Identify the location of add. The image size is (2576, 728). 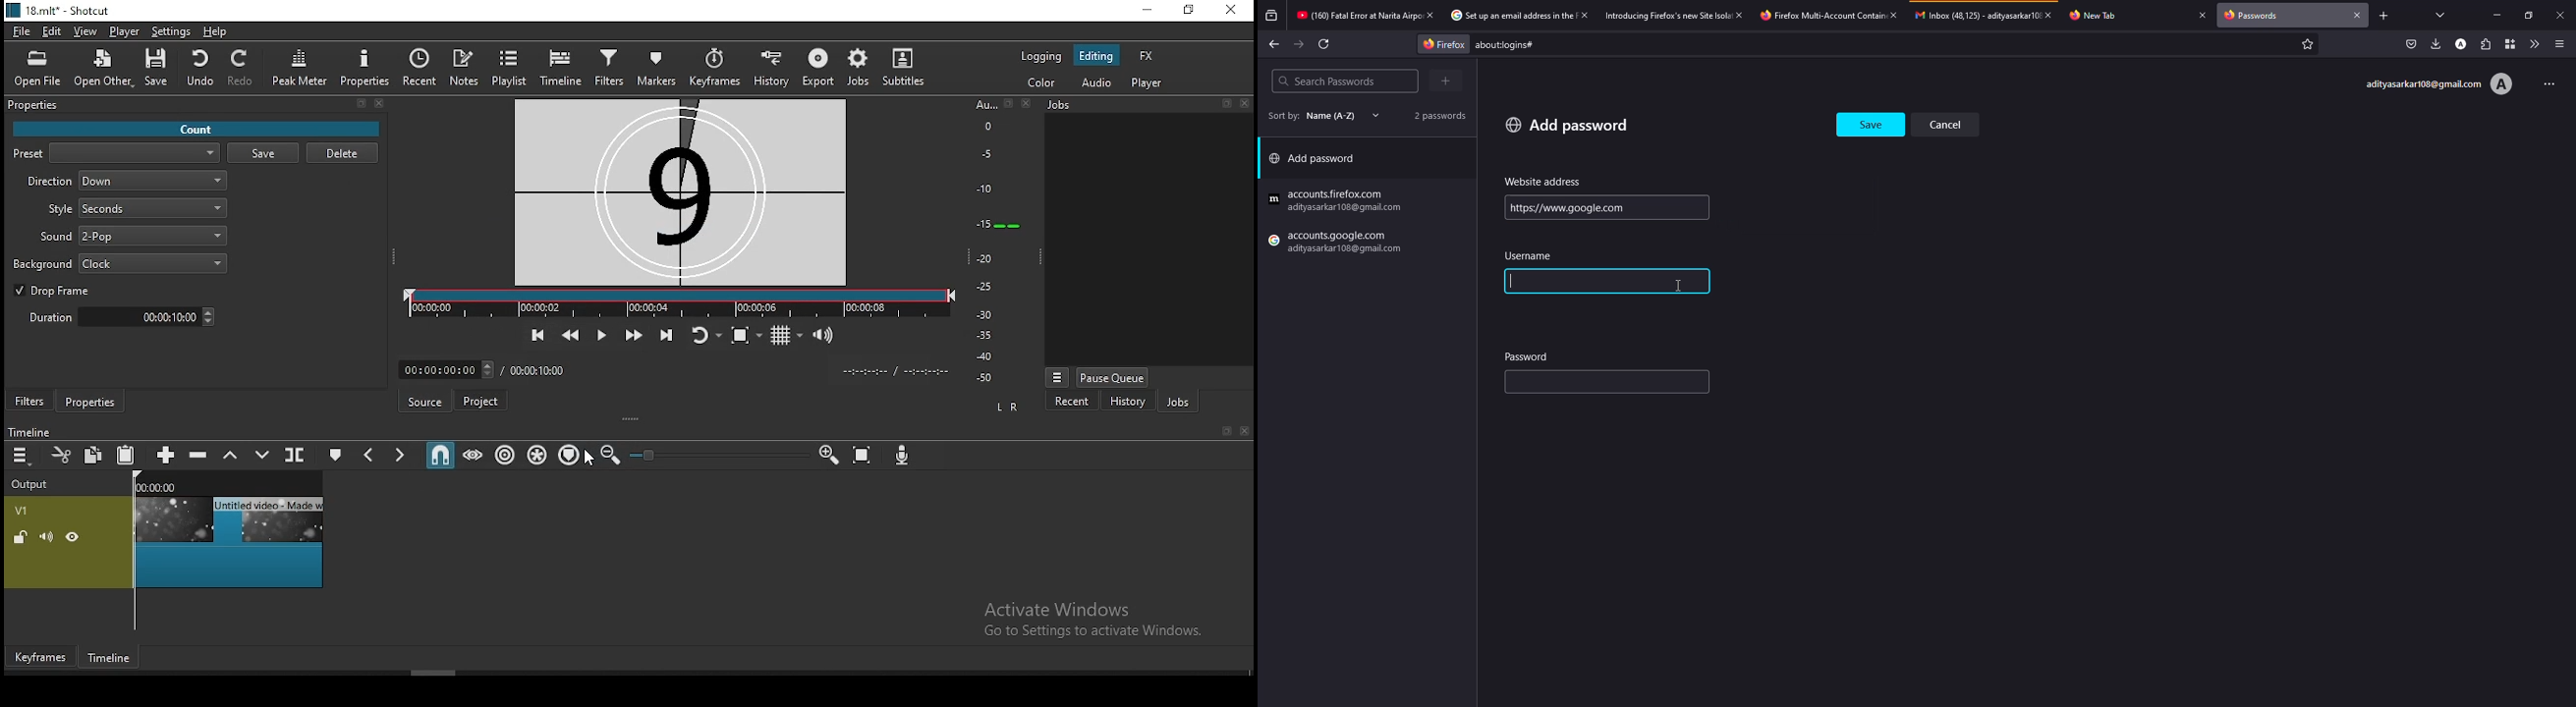
(1567, 124).